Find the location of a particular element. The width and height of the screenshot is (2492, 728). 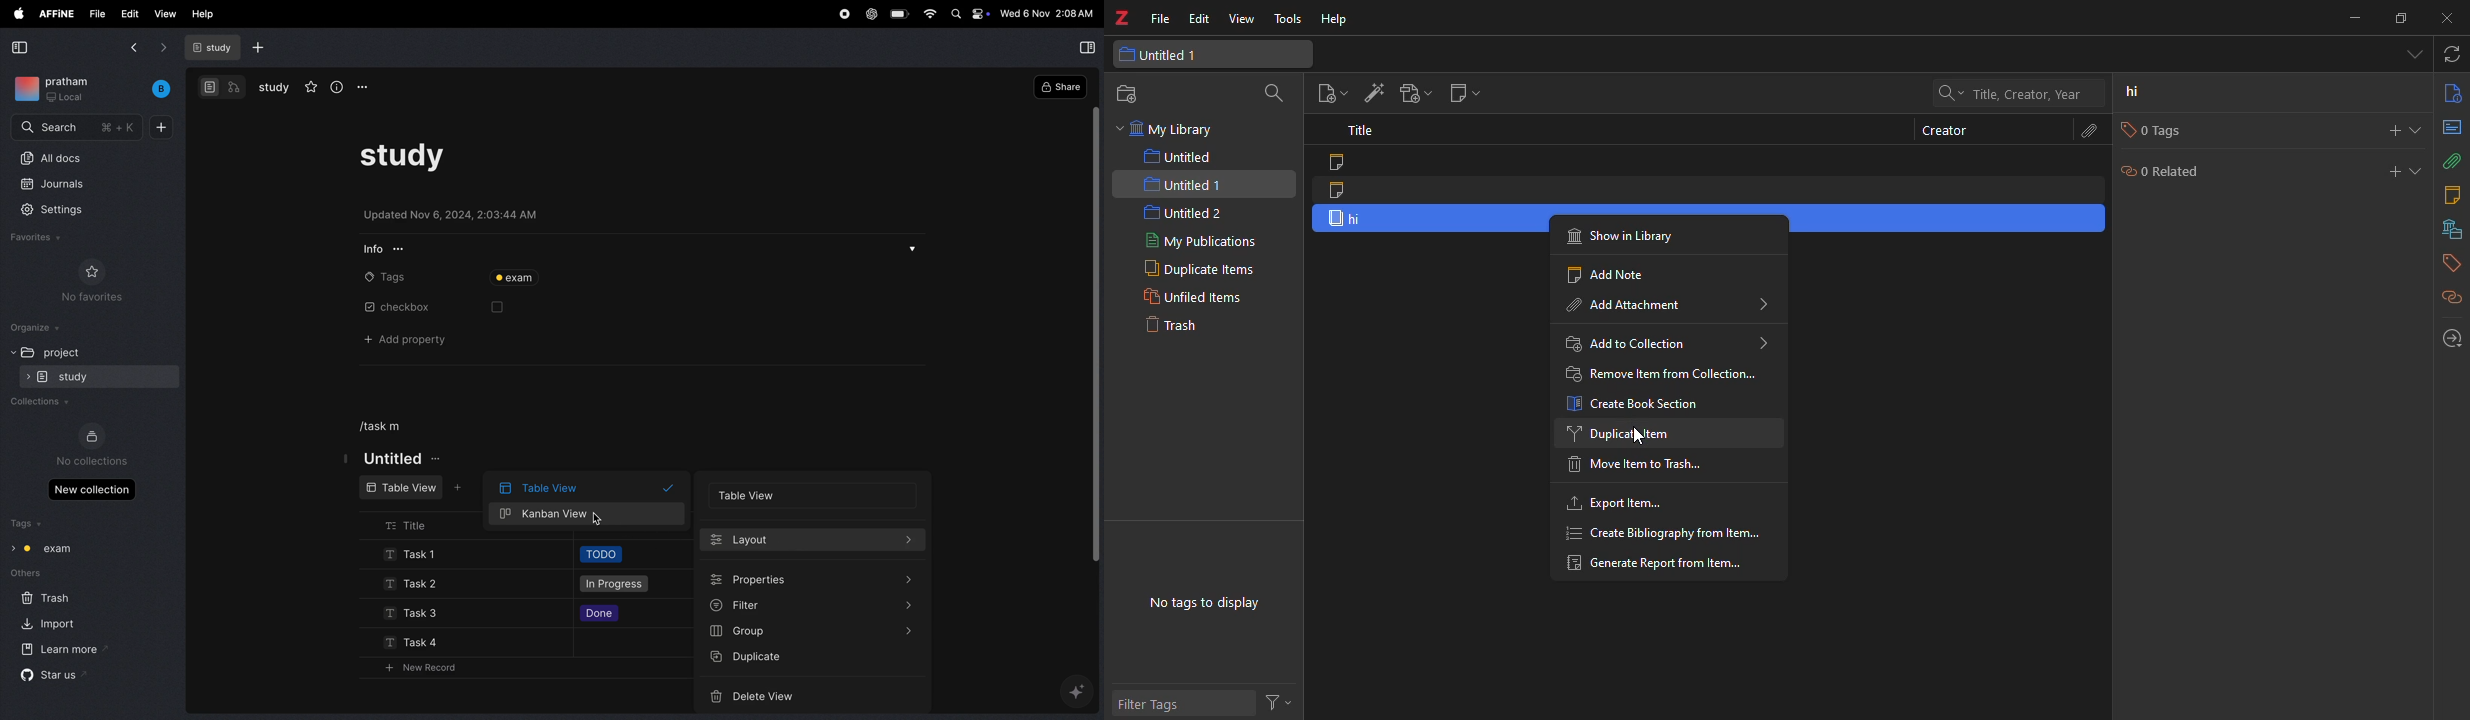

learn more is located at coordinates (63, 651).